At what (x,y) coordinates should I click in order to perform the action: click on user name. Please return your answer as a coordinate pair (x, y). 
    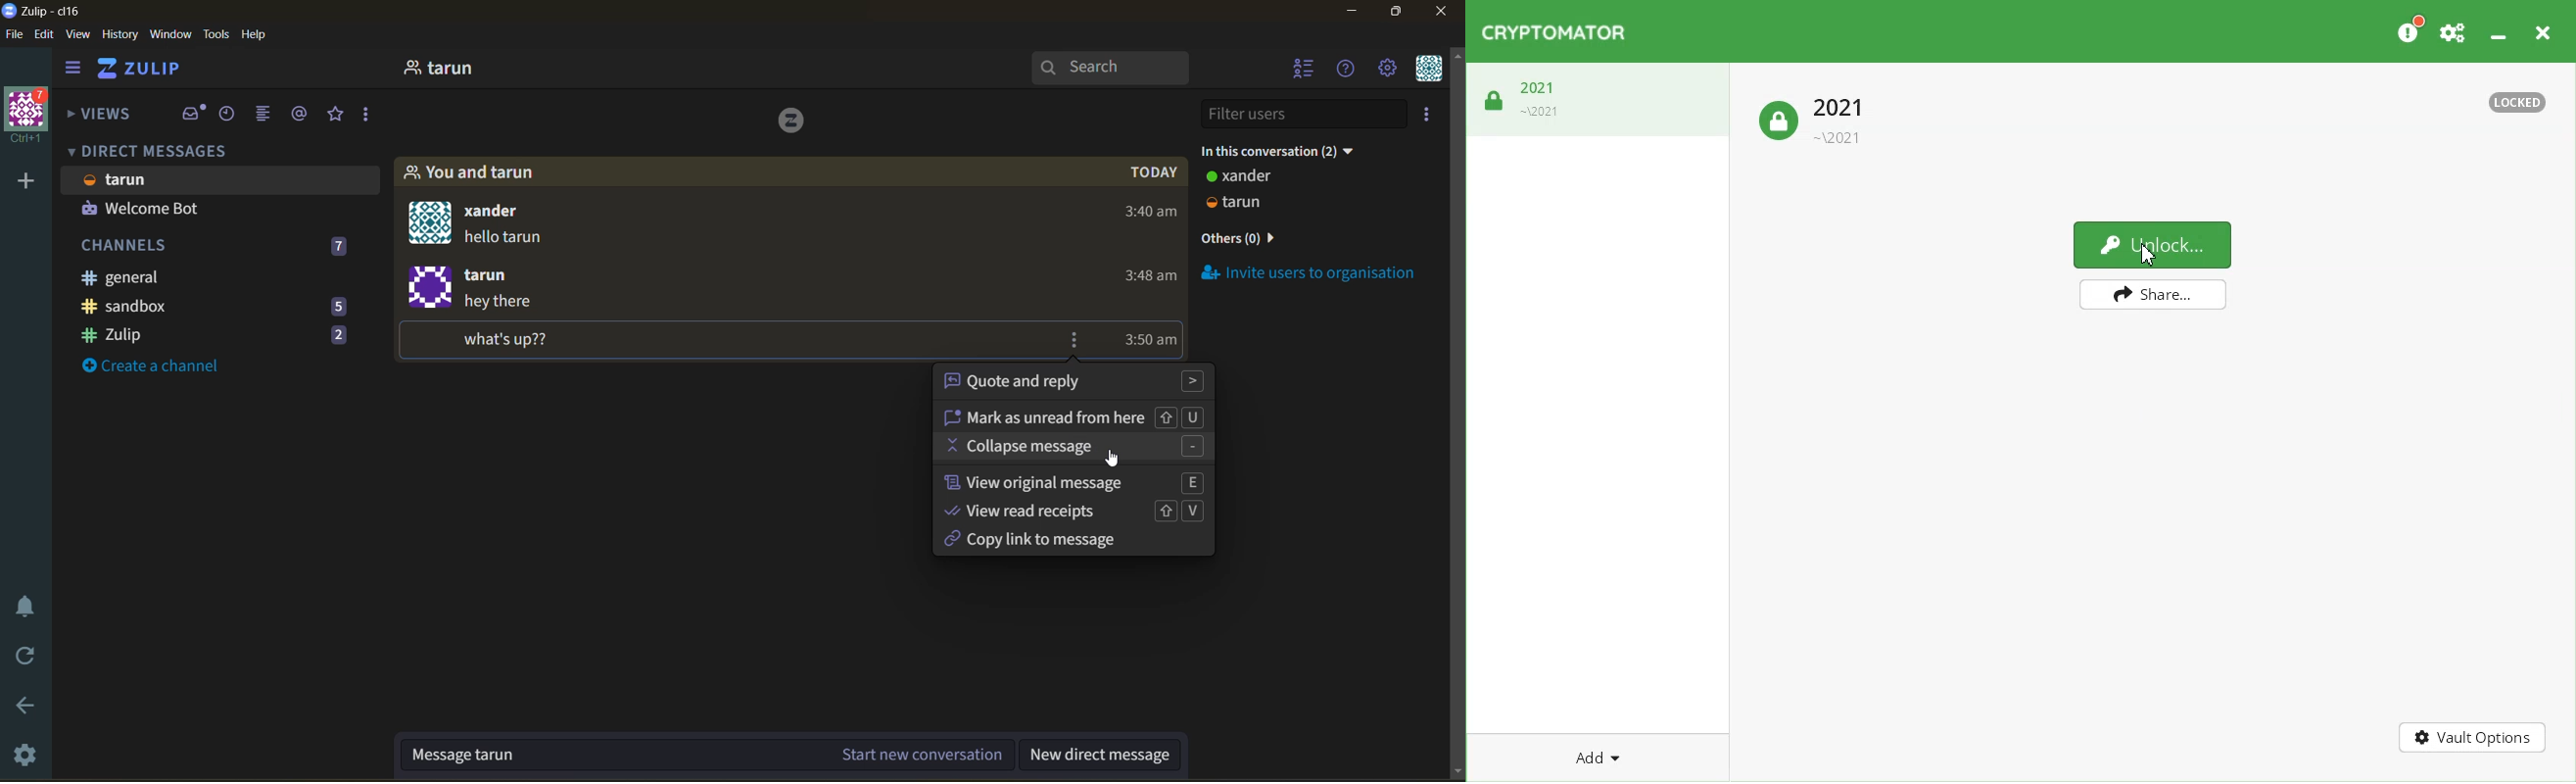
    Looking at the image, I should click on (131, 181).